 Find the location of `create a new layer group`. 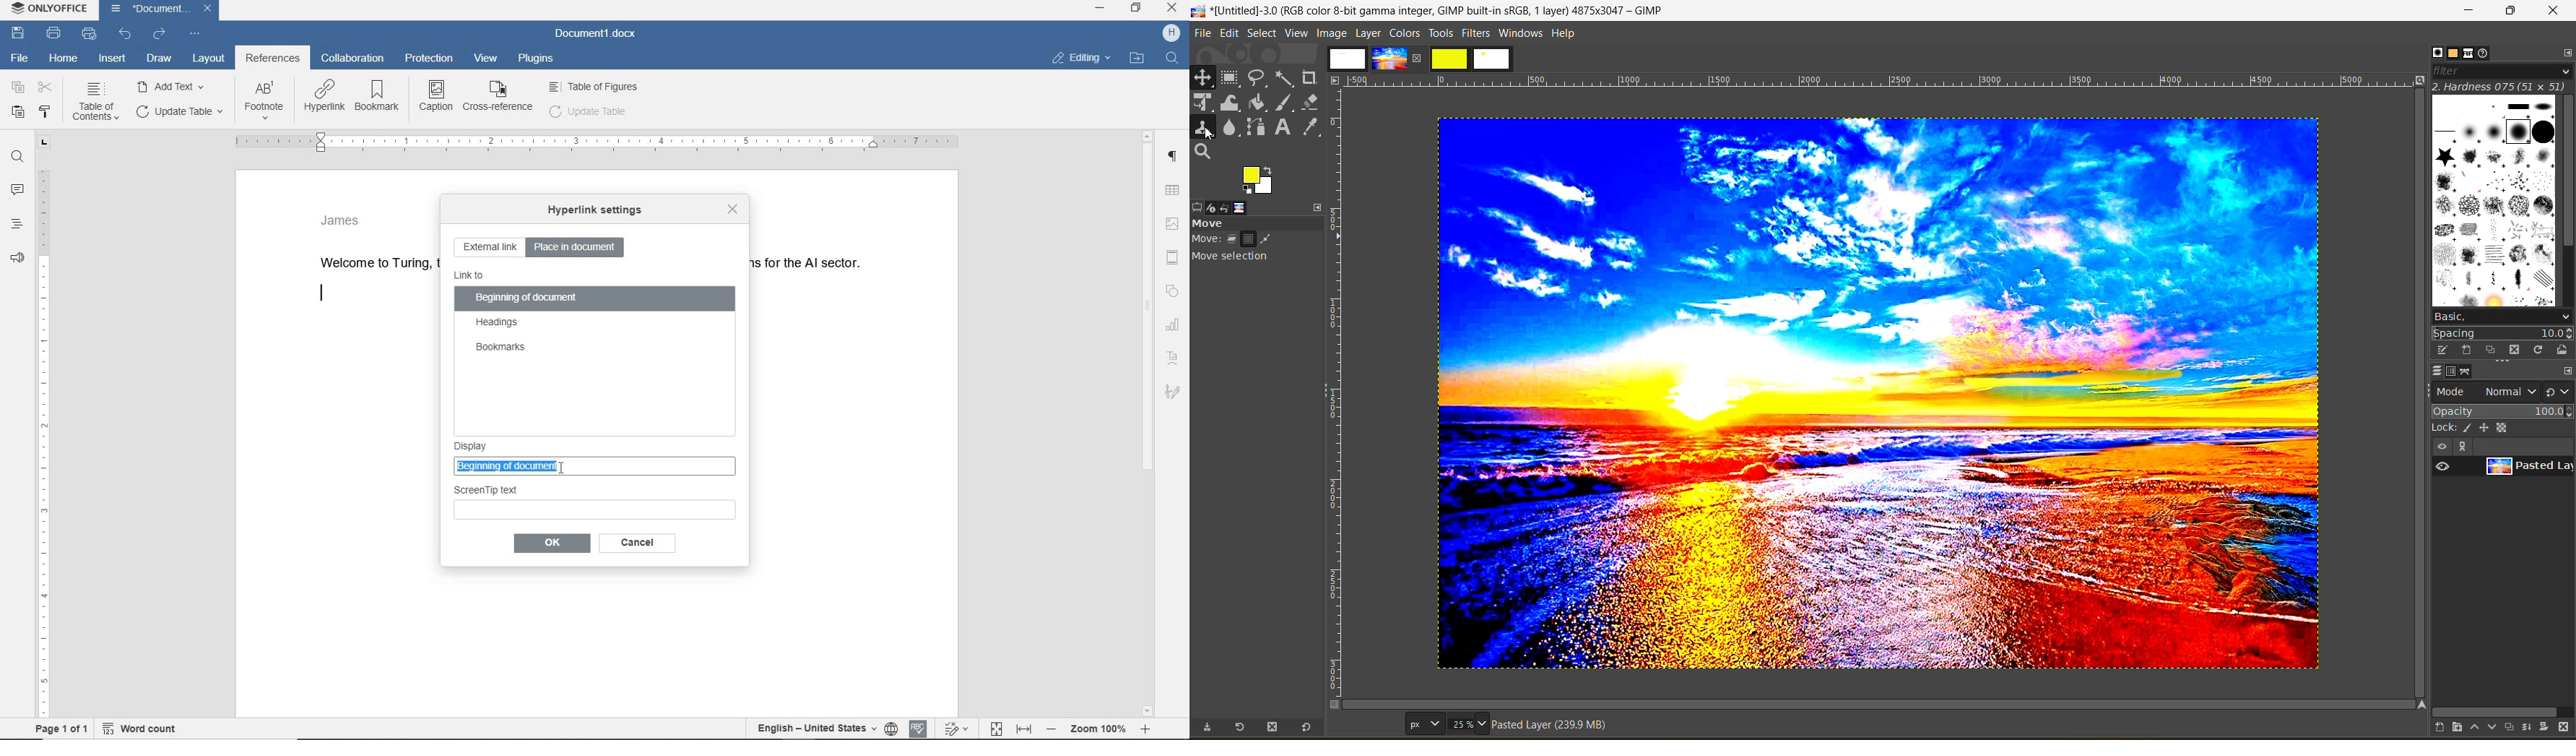

create a new layer group is located at coordinates (2450, 728).